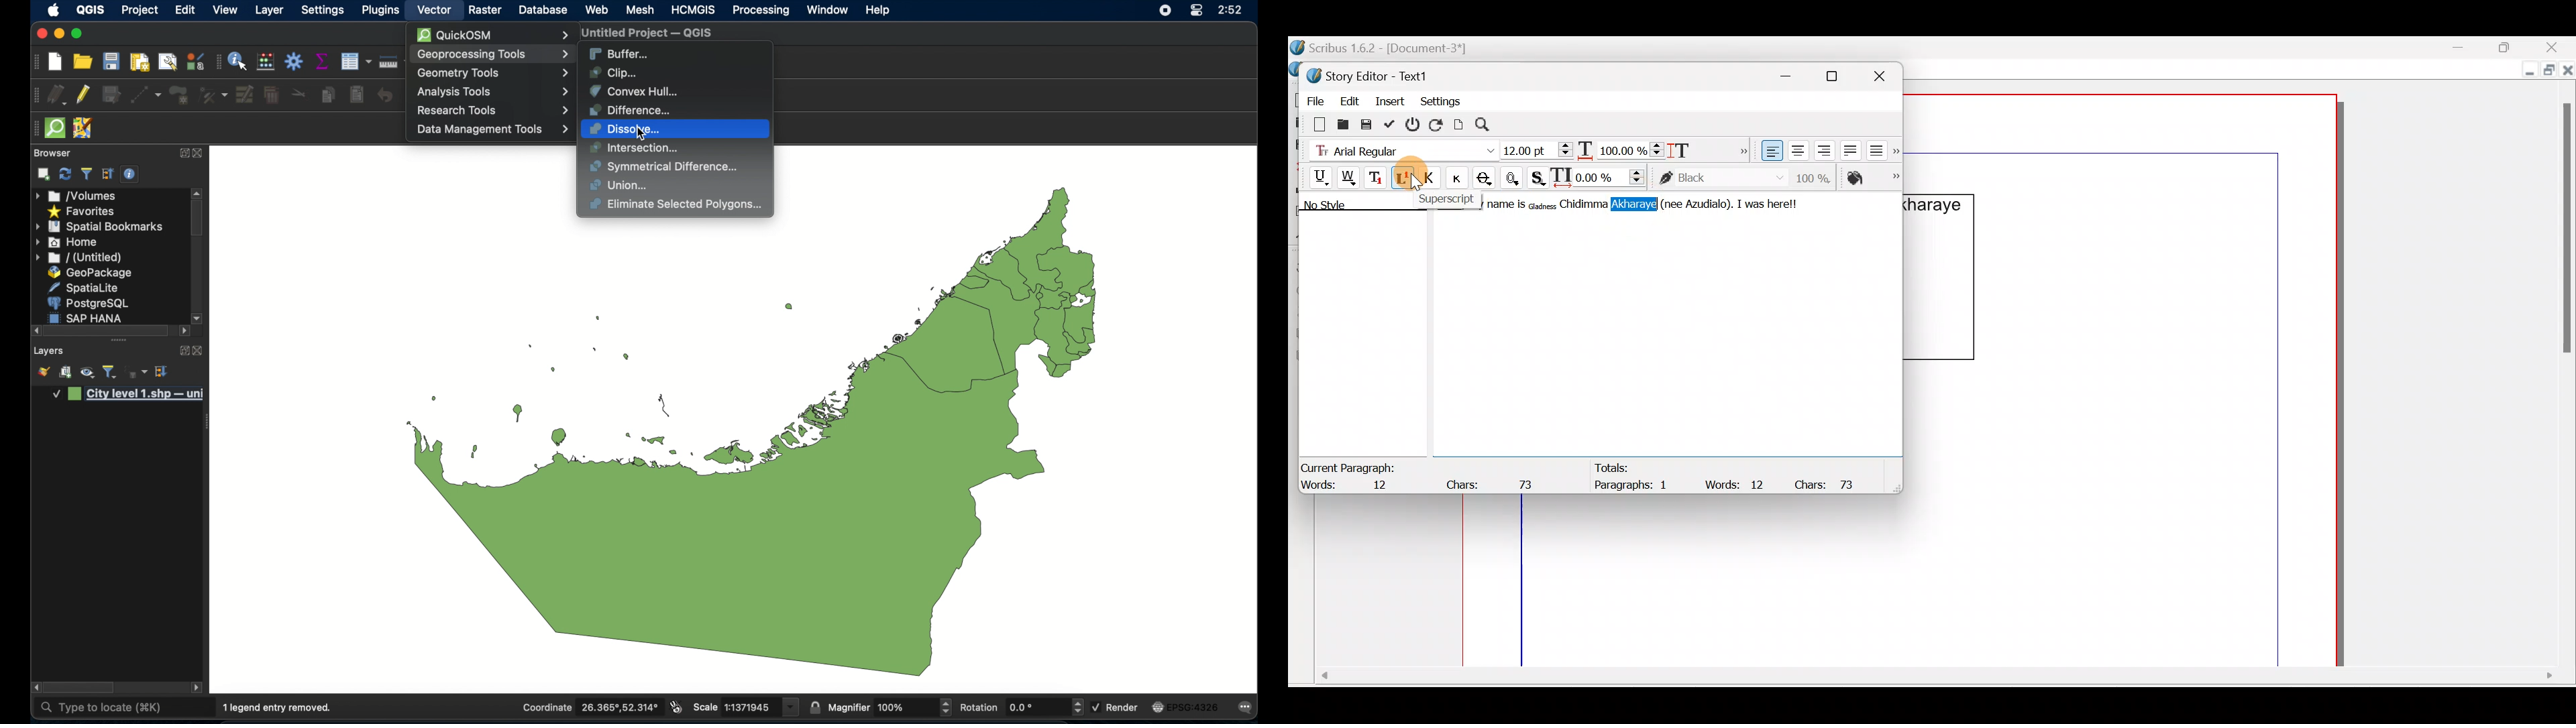  Describe the element at coordinates (1585, 204) in the screenshot. I see `Chidimma` at that location.